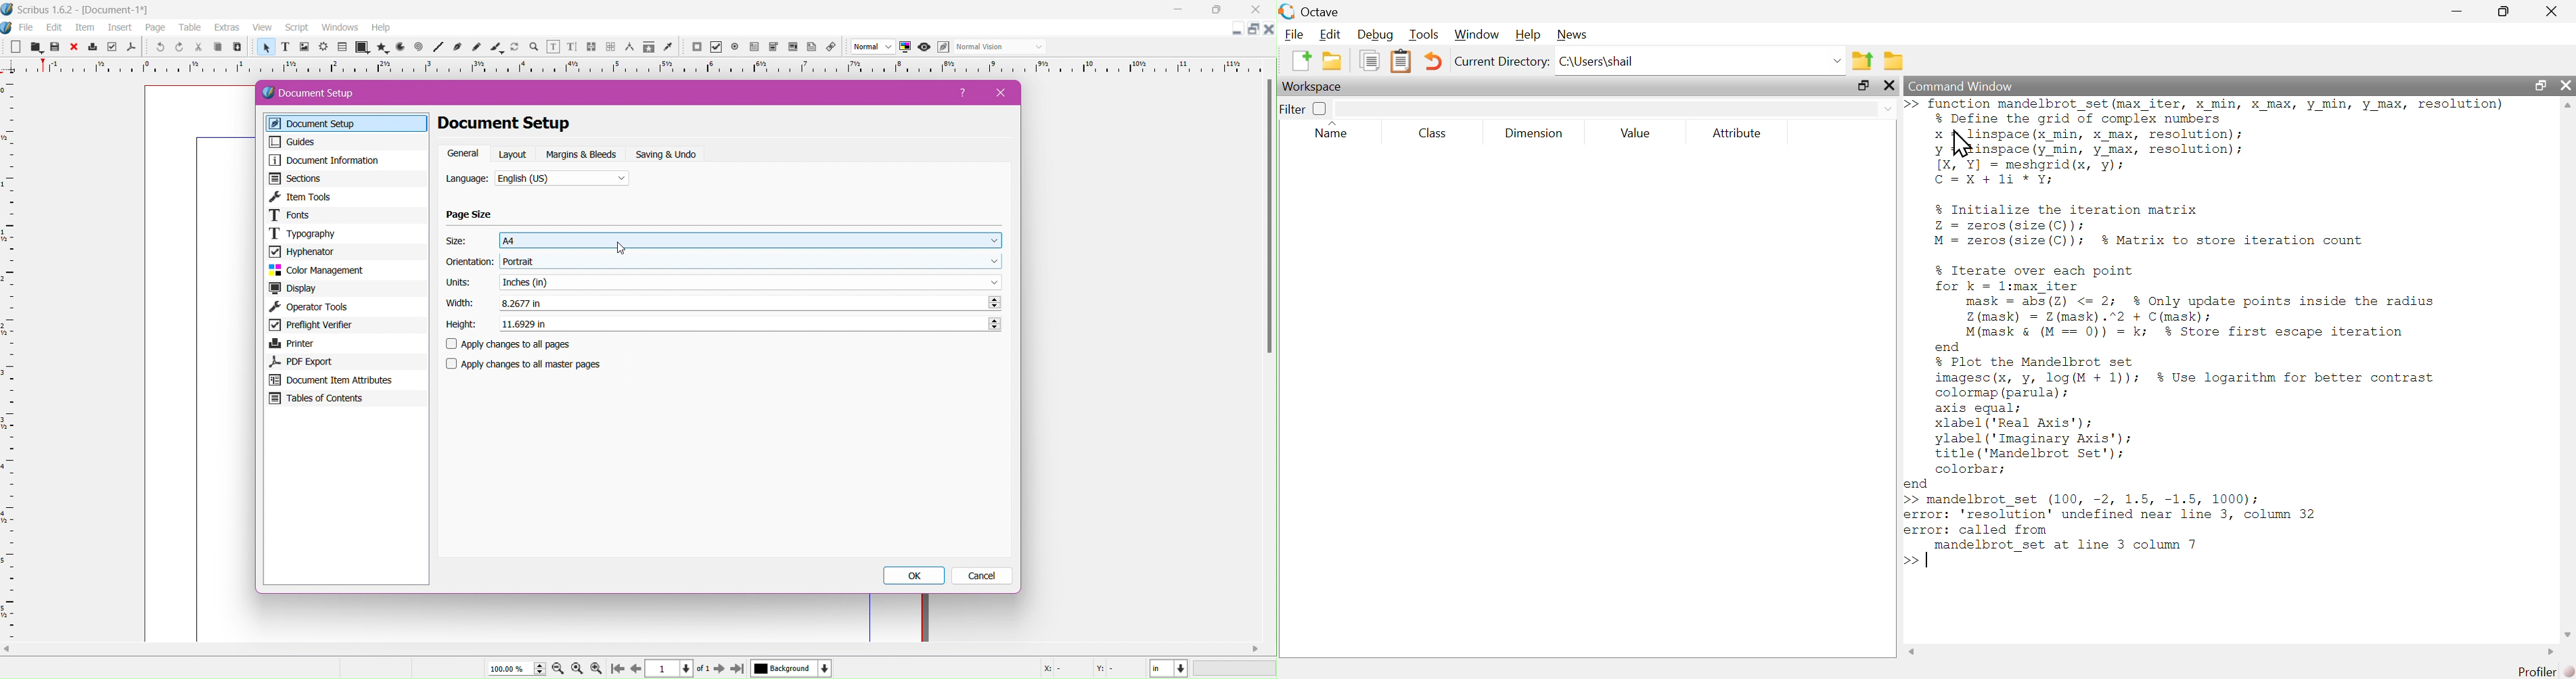 This screenshot has width=2576, height=700. Describe the element at coordinates (563, 180) in the screenshot. I see `Select the language from the list` at that location.